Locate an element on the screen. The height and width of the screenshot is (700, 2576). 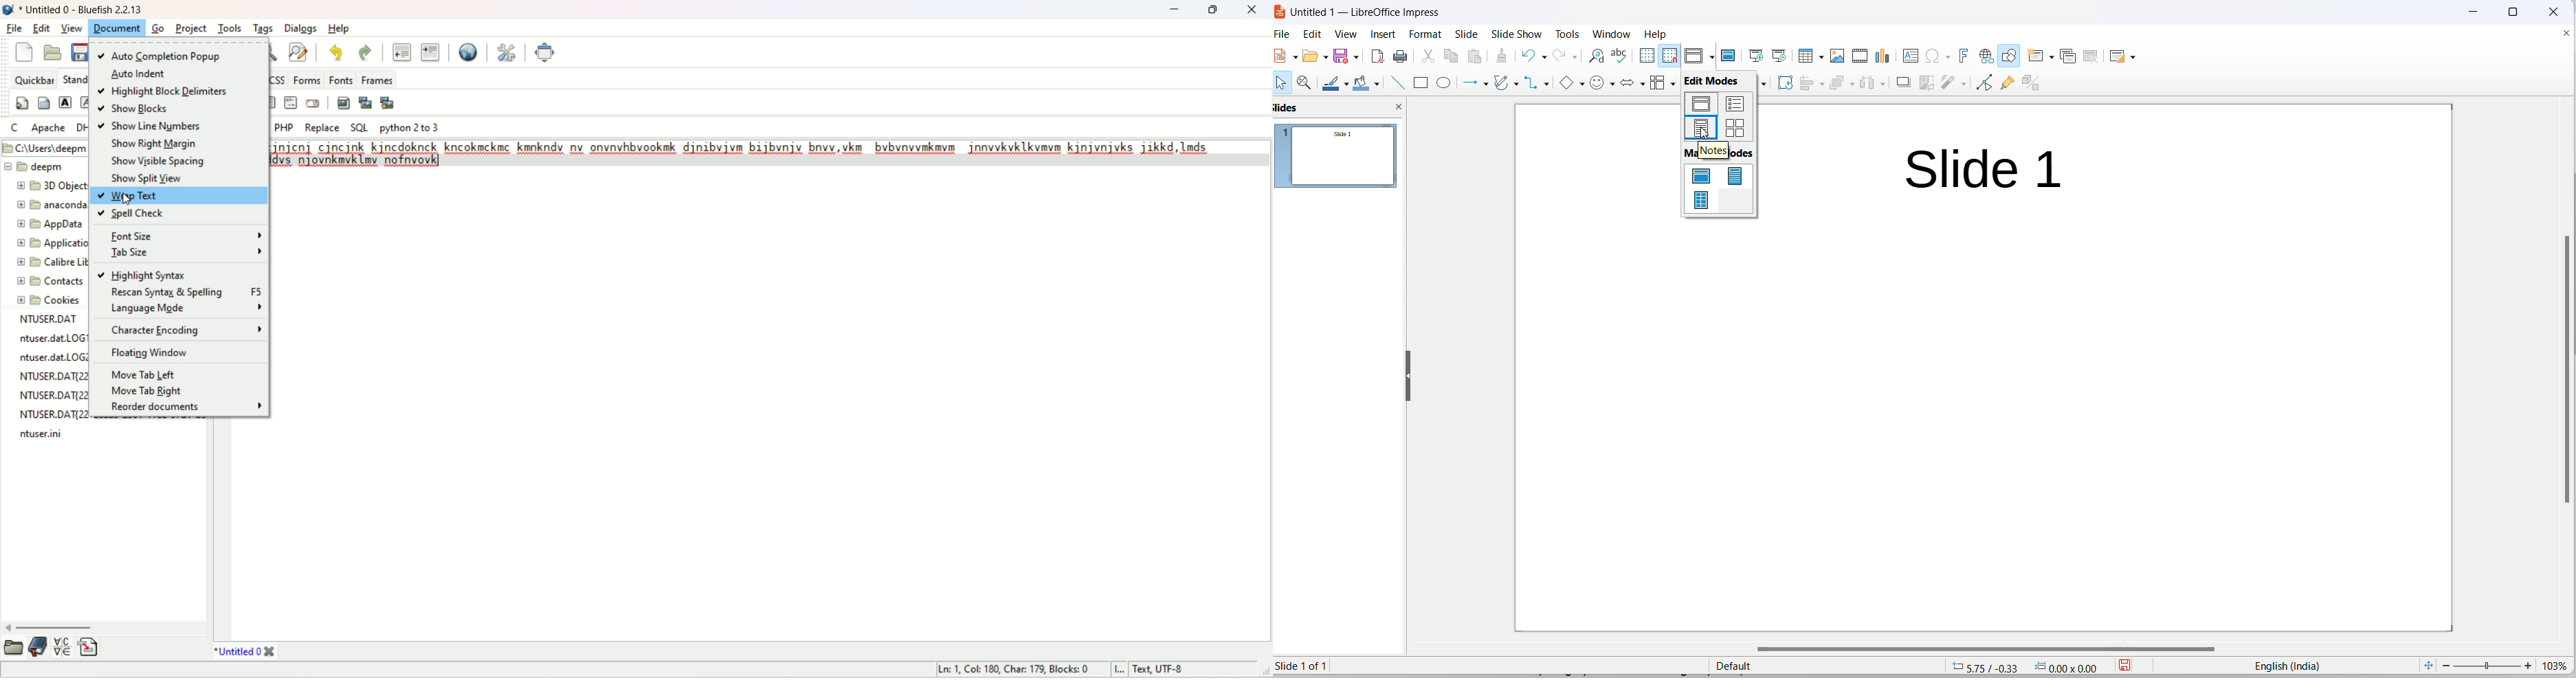
find and replace is located at coordinates (1596, 56).